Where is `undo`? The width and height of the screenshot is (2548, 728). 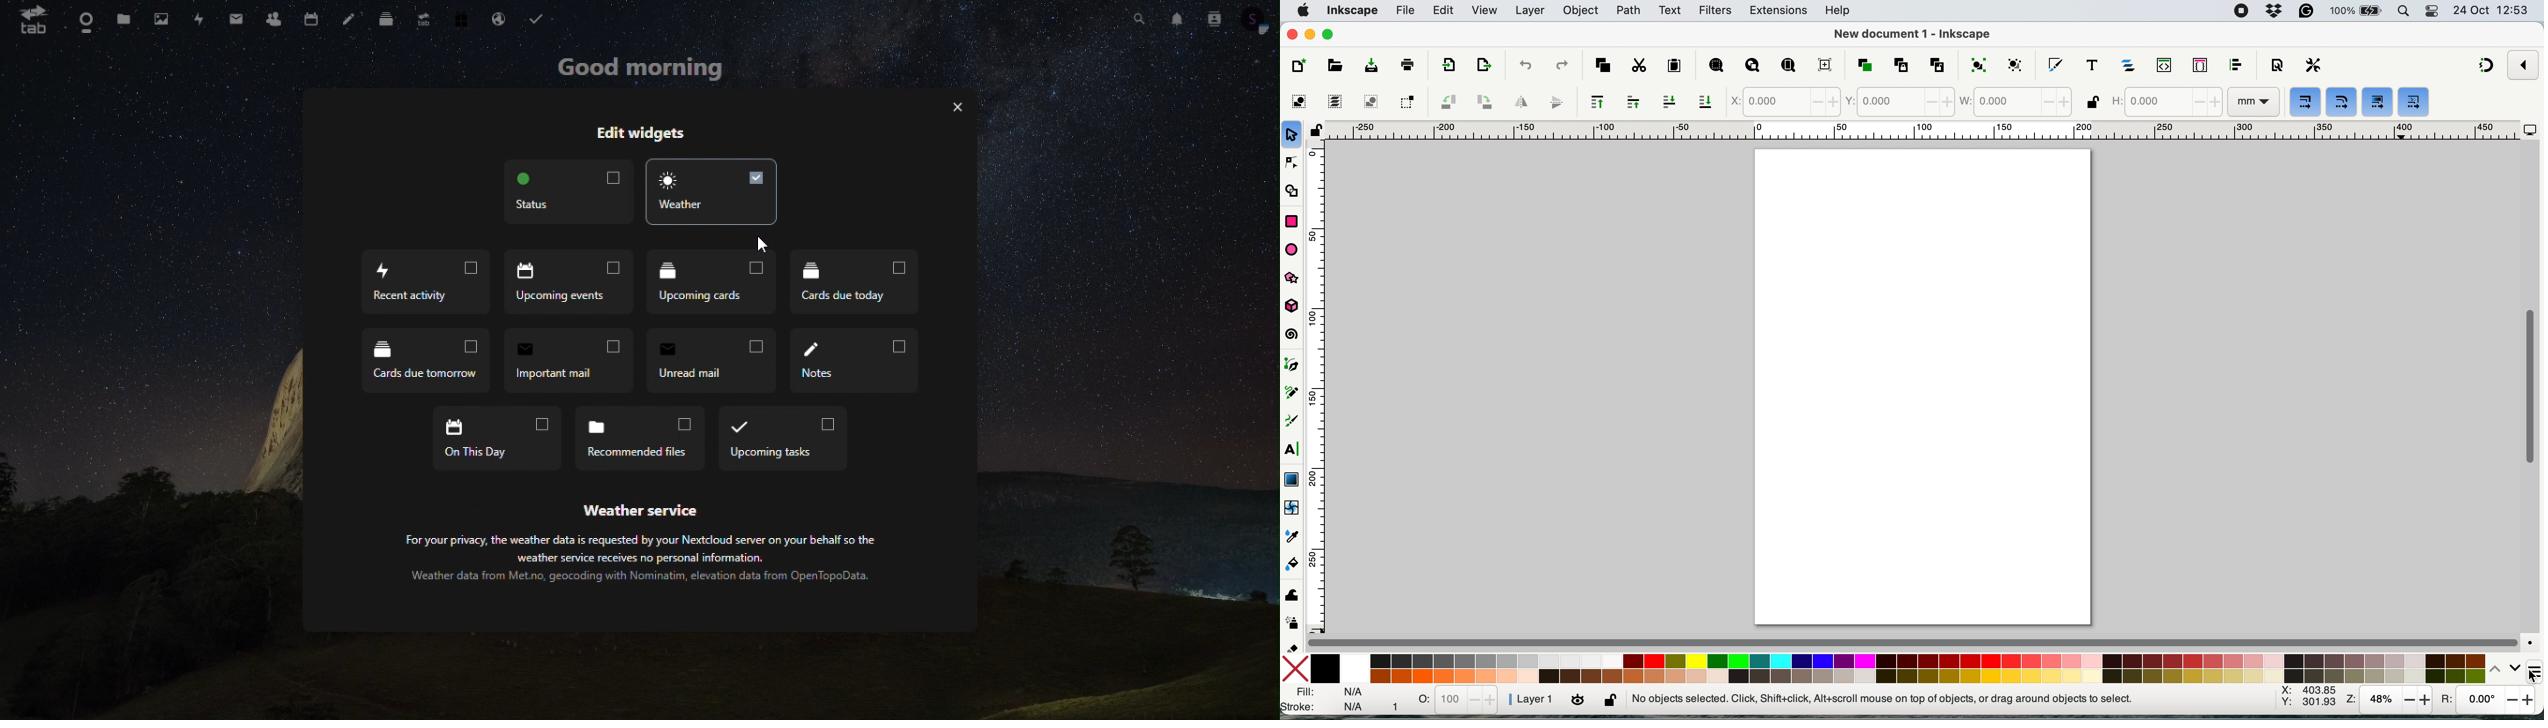
undo is located at coordinates (1525, 65).